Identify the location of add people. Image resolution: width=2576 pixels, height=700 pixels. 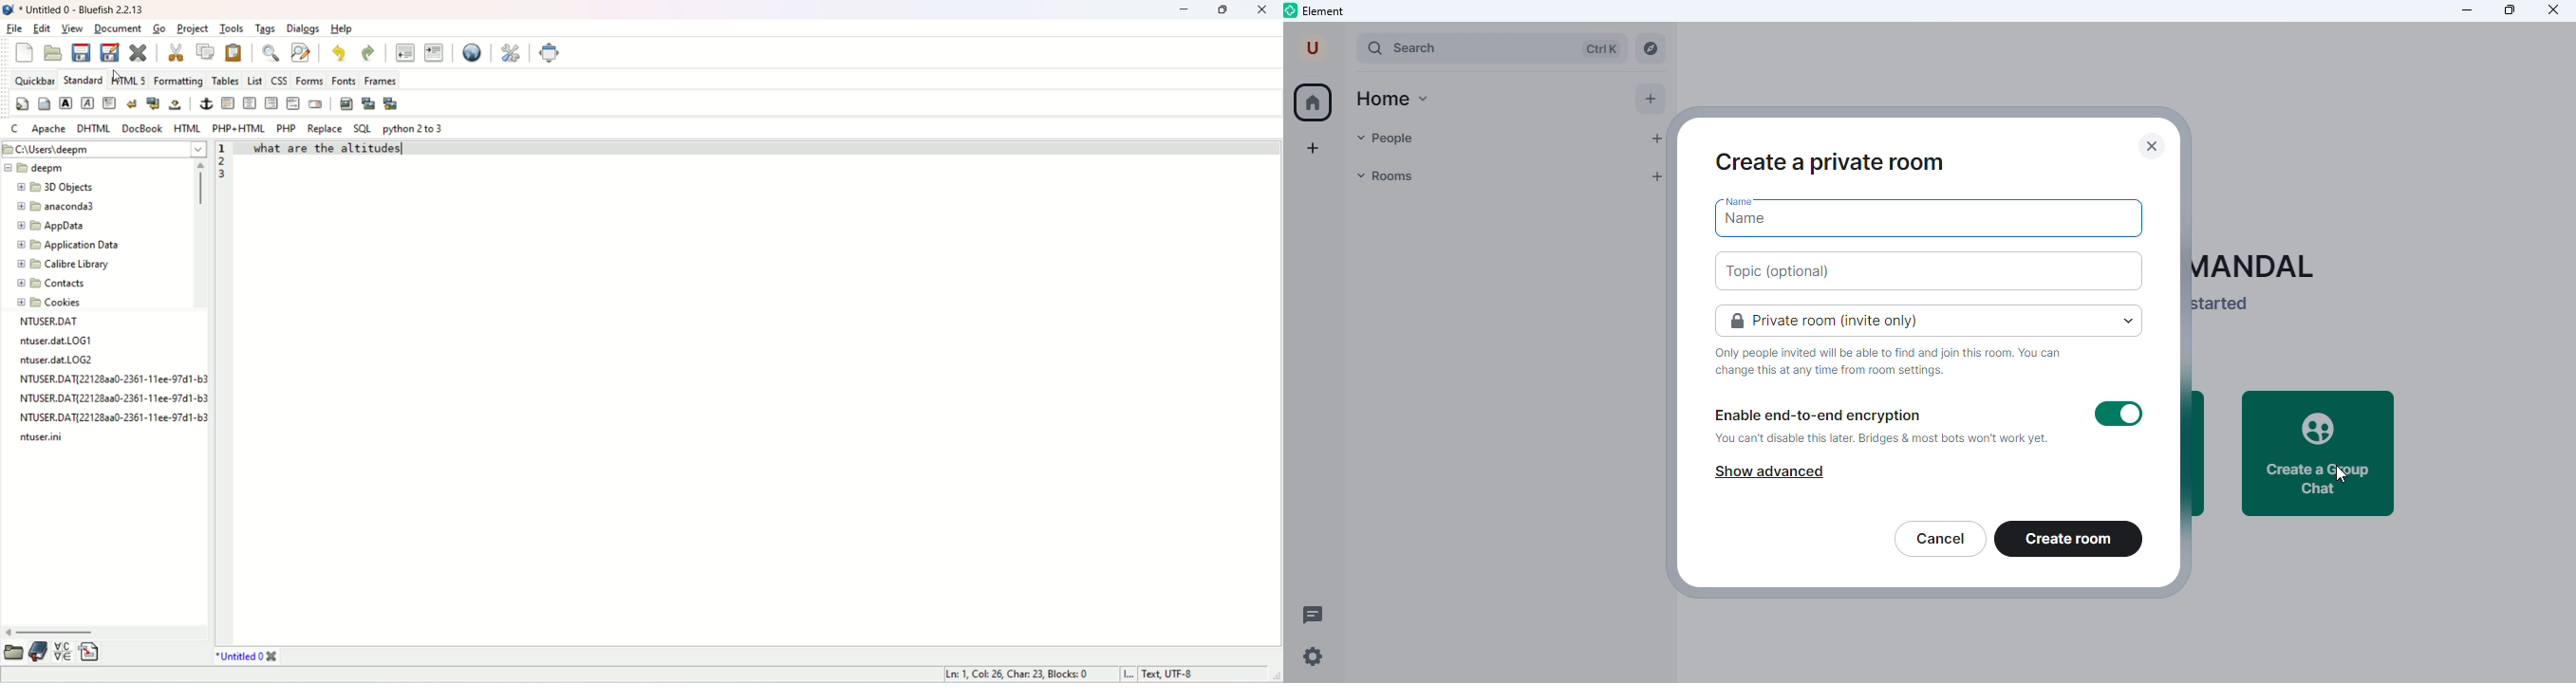
(1660, 139).